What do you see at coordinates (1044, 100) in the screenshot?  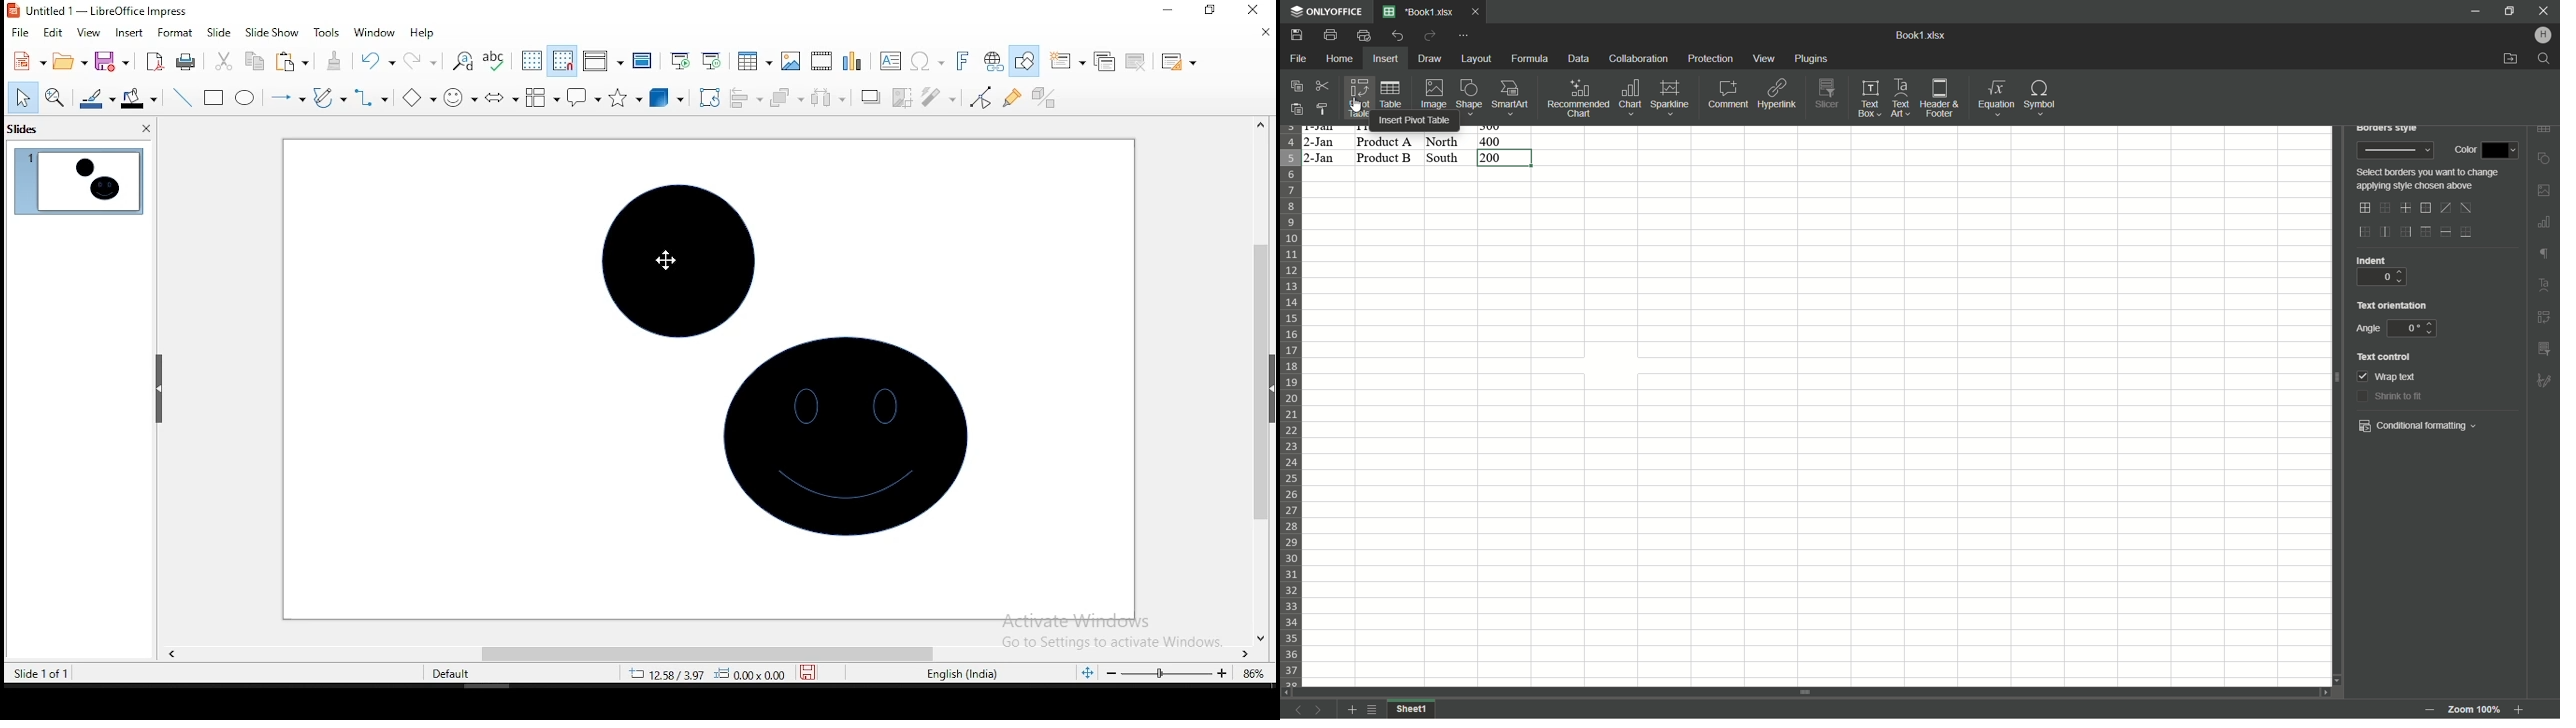 I see `toggle extrusion` at bounding box center [1044, 100].